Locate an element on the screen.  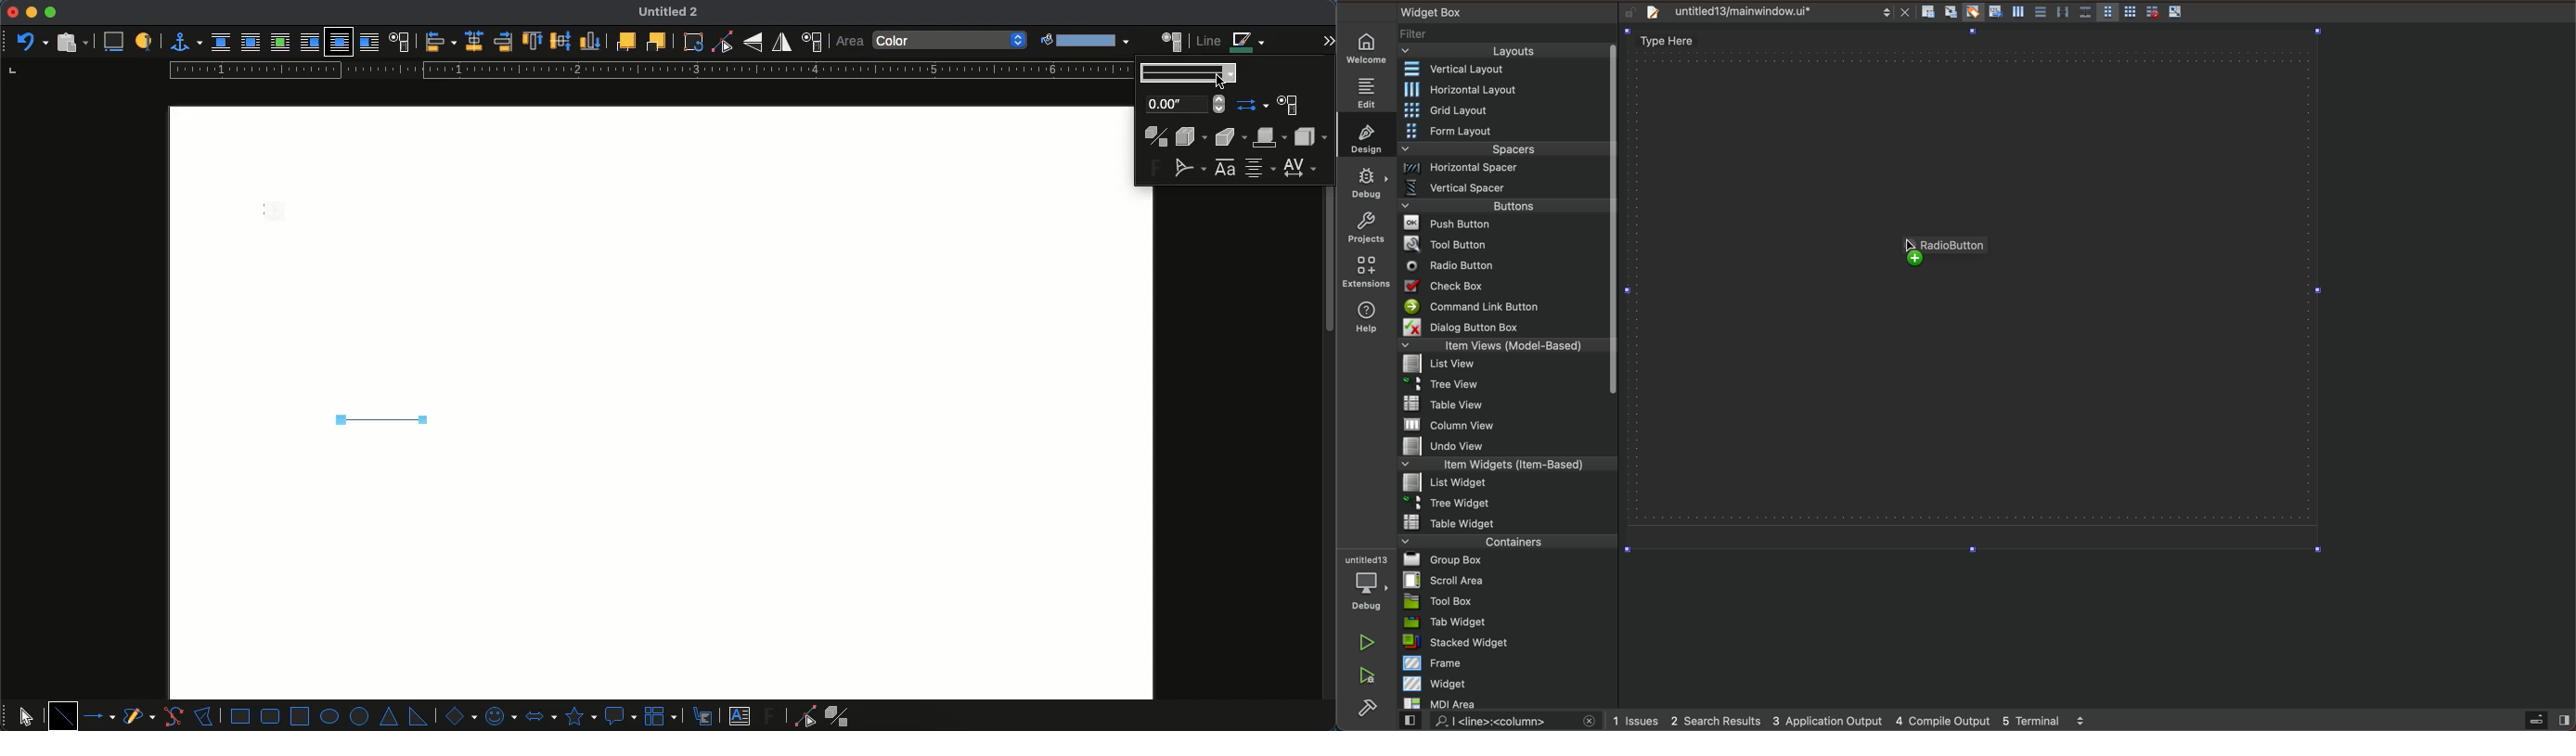
filter is located at coordinates (1509, 37).